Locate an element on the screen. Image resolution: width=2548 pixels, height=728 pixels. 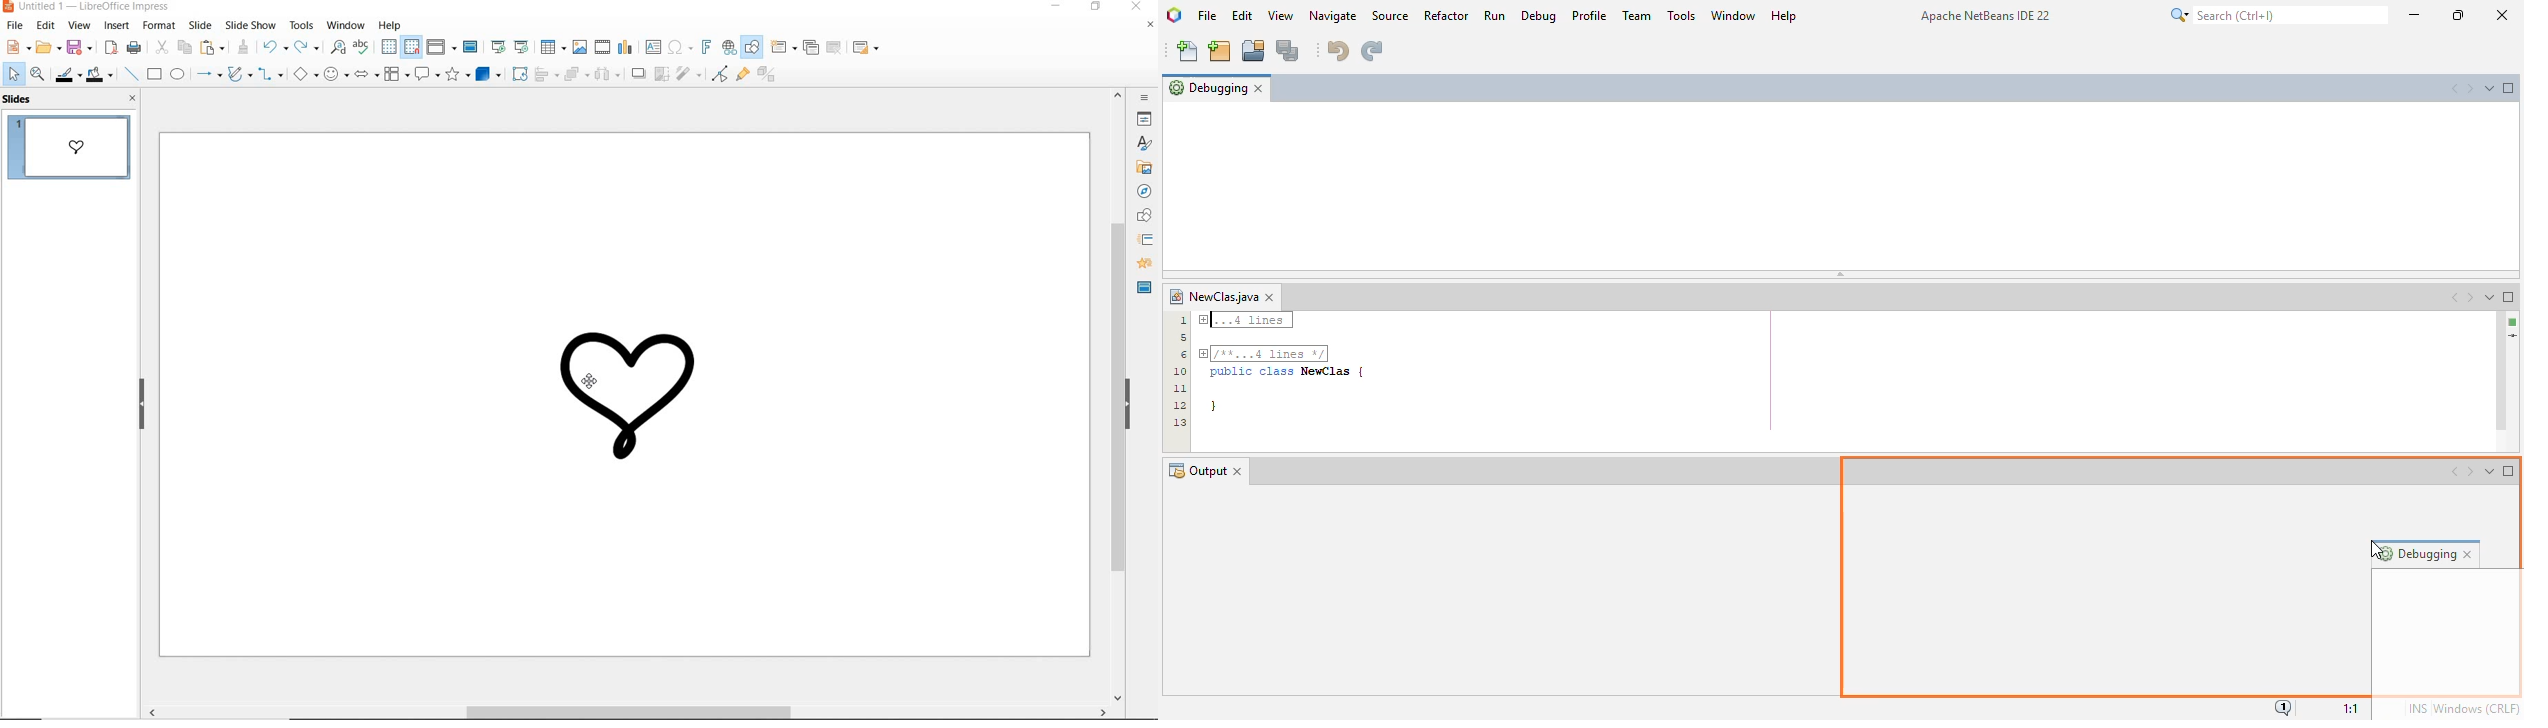
open is located at coordinates (47, 46).